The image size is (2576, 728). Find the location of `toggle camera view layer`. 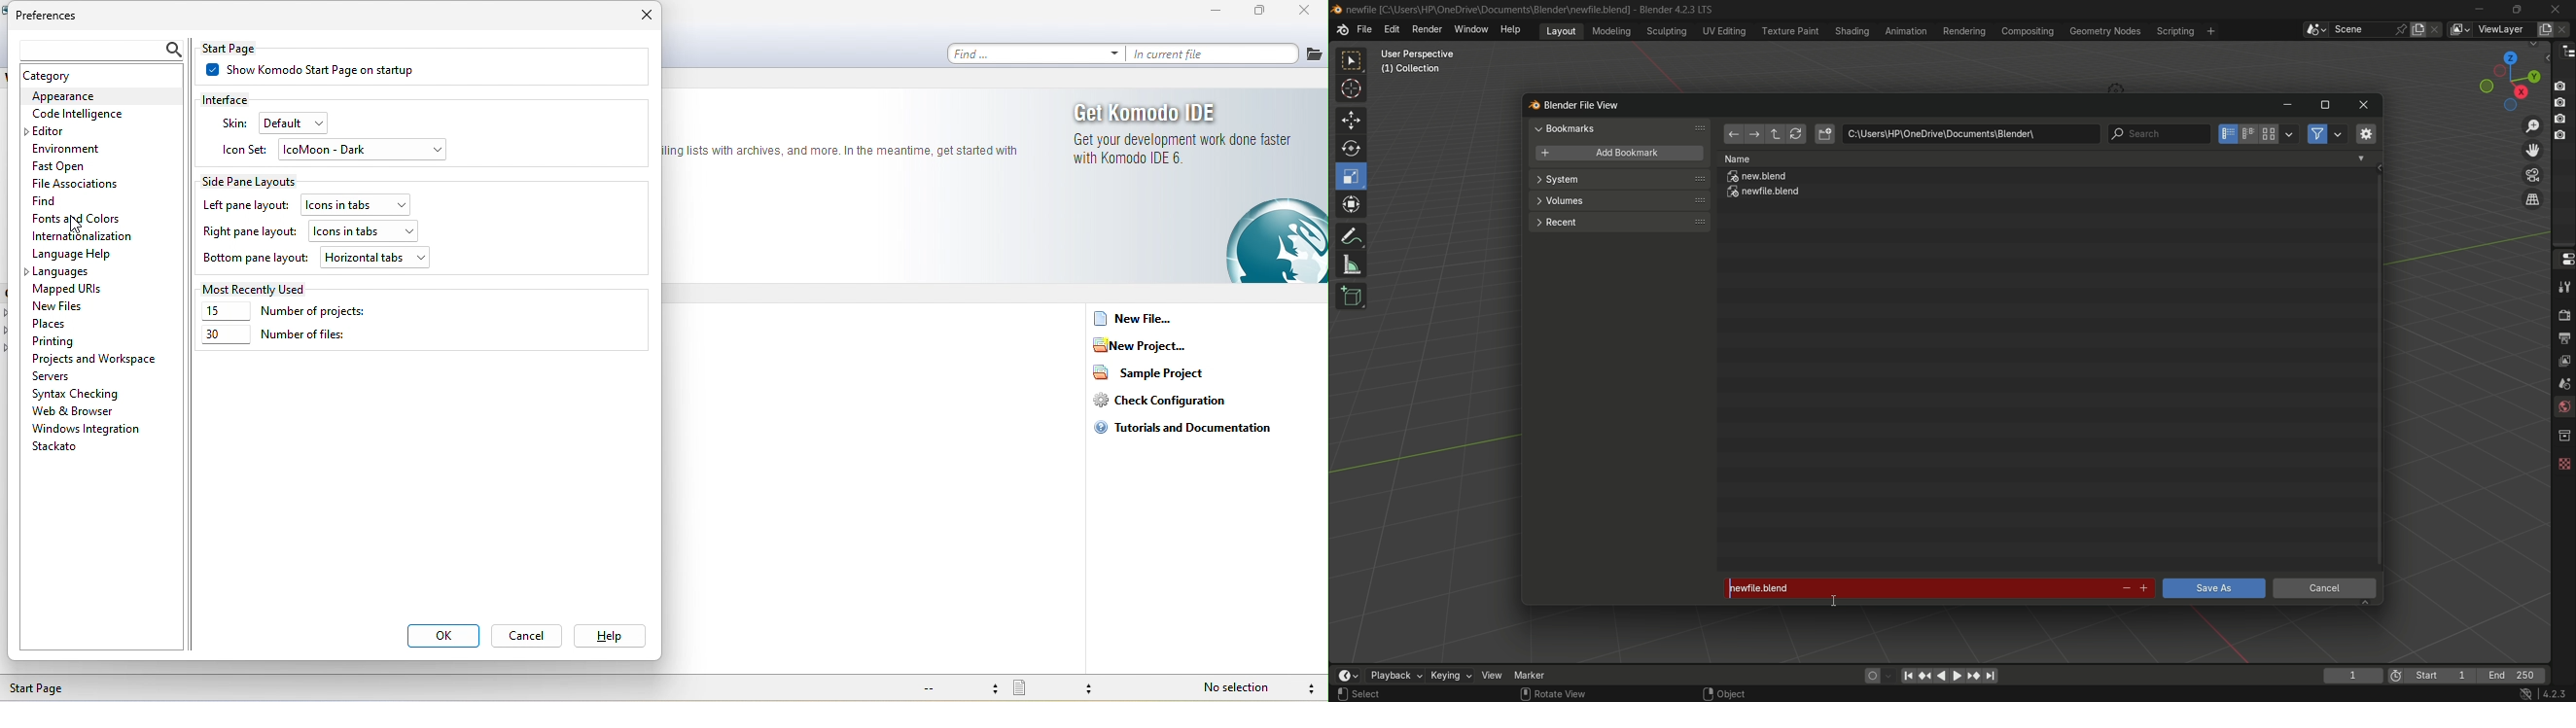

toggle camera view layer is located at coordinates (2533, 174).